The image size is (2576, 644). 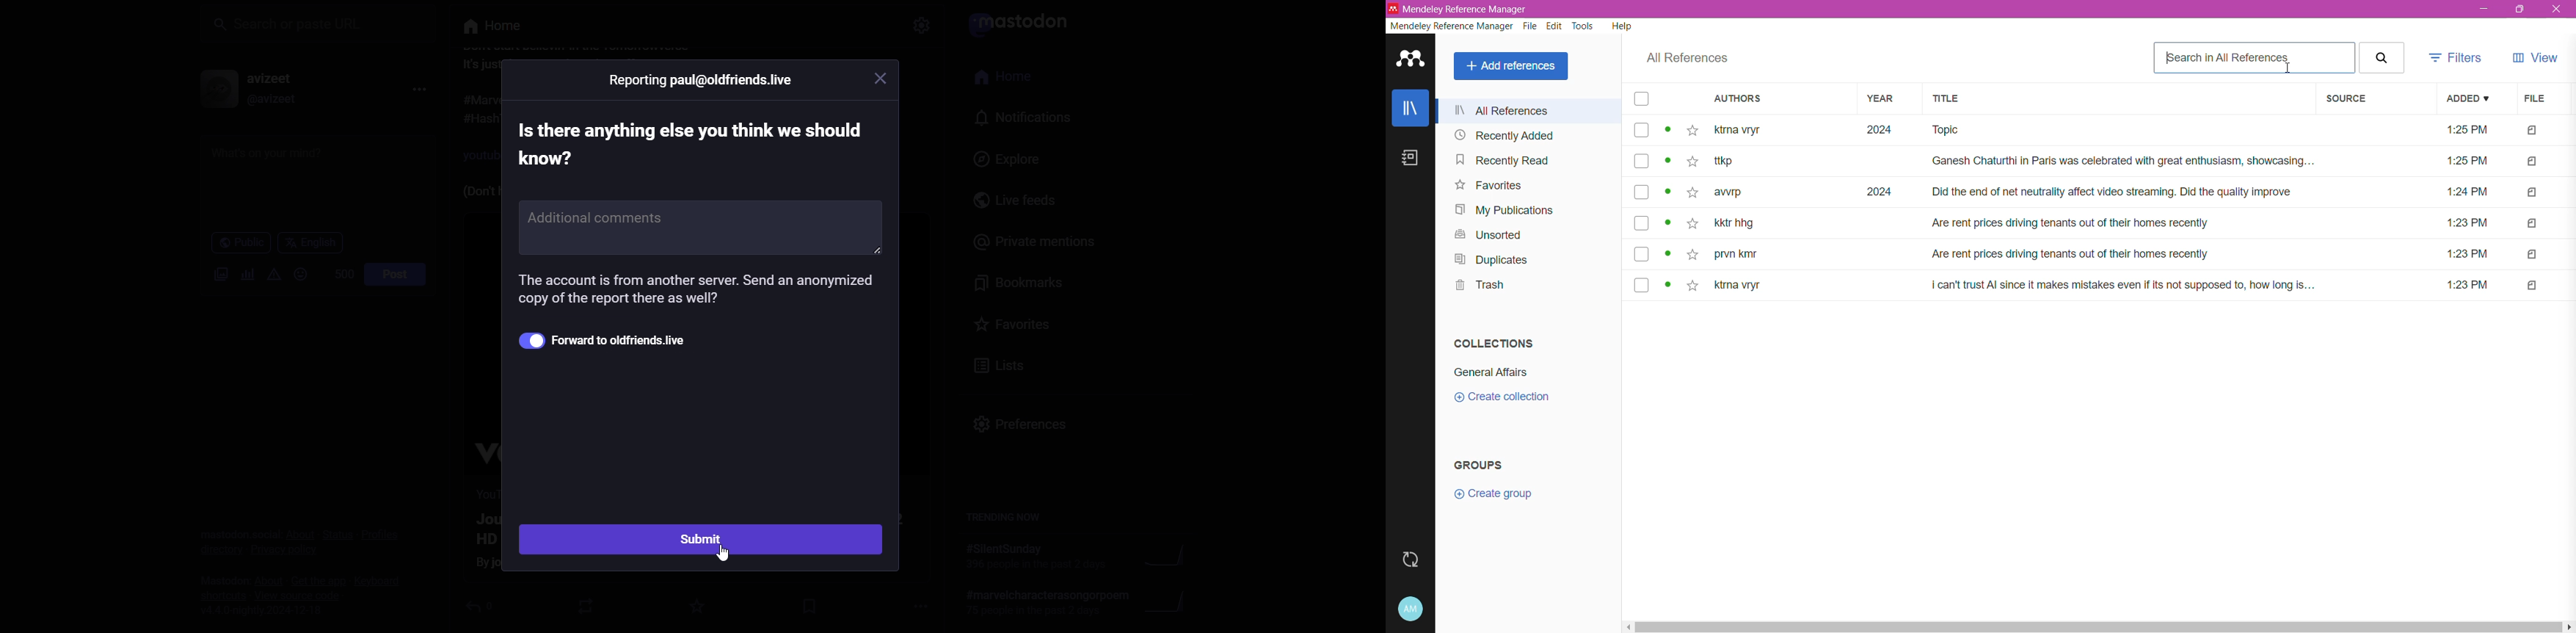 I want to click on home, so click(x=1010, y=79).